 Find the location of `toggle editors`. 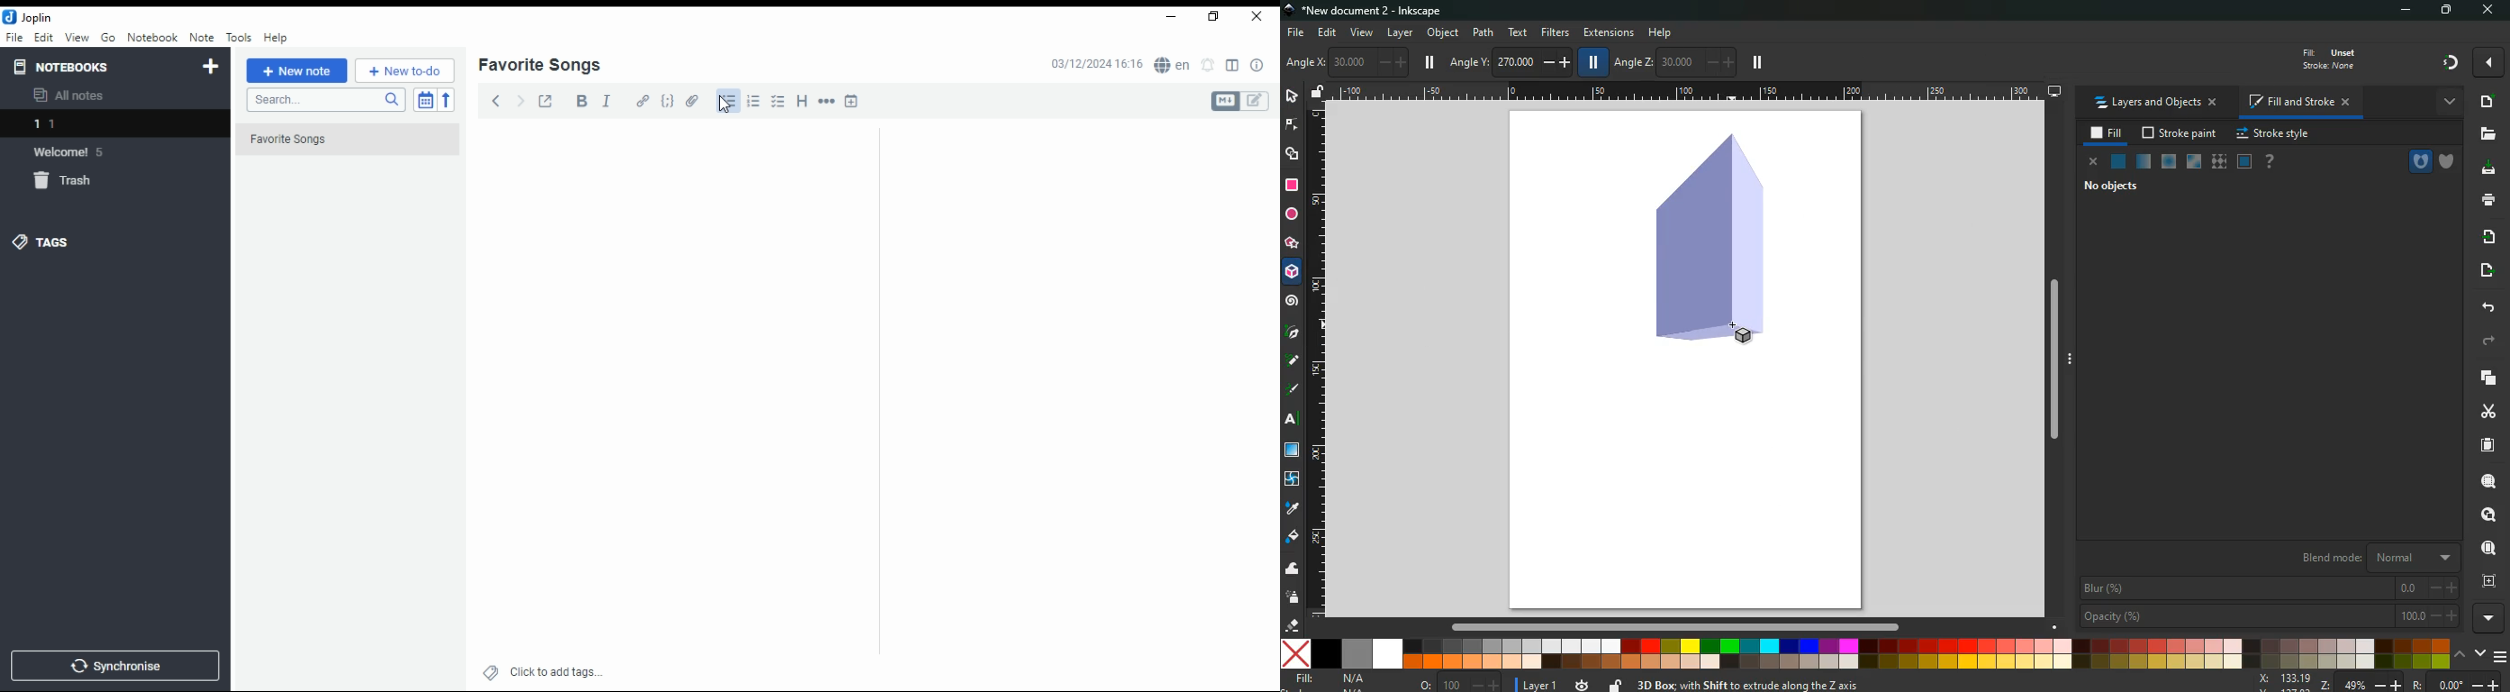

toggle editors is located at coordinates (1240, 101).